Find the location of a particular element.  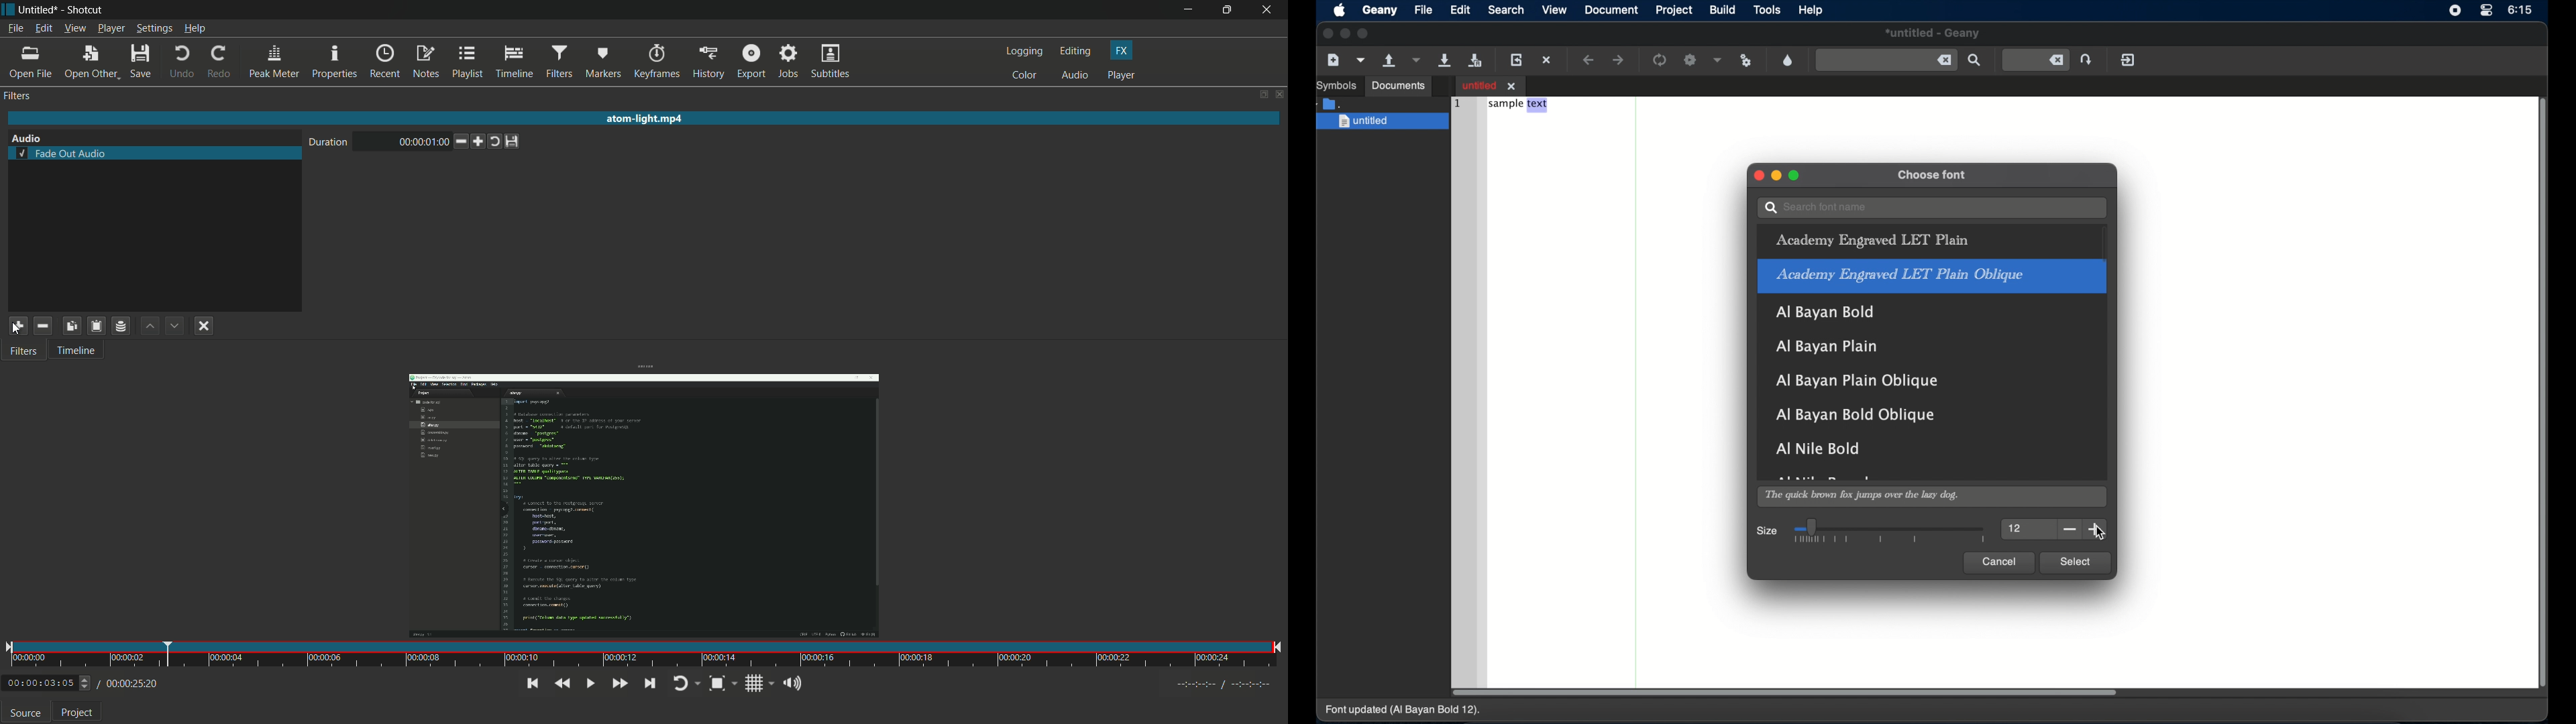

file name is located at coordinates (38, 9).